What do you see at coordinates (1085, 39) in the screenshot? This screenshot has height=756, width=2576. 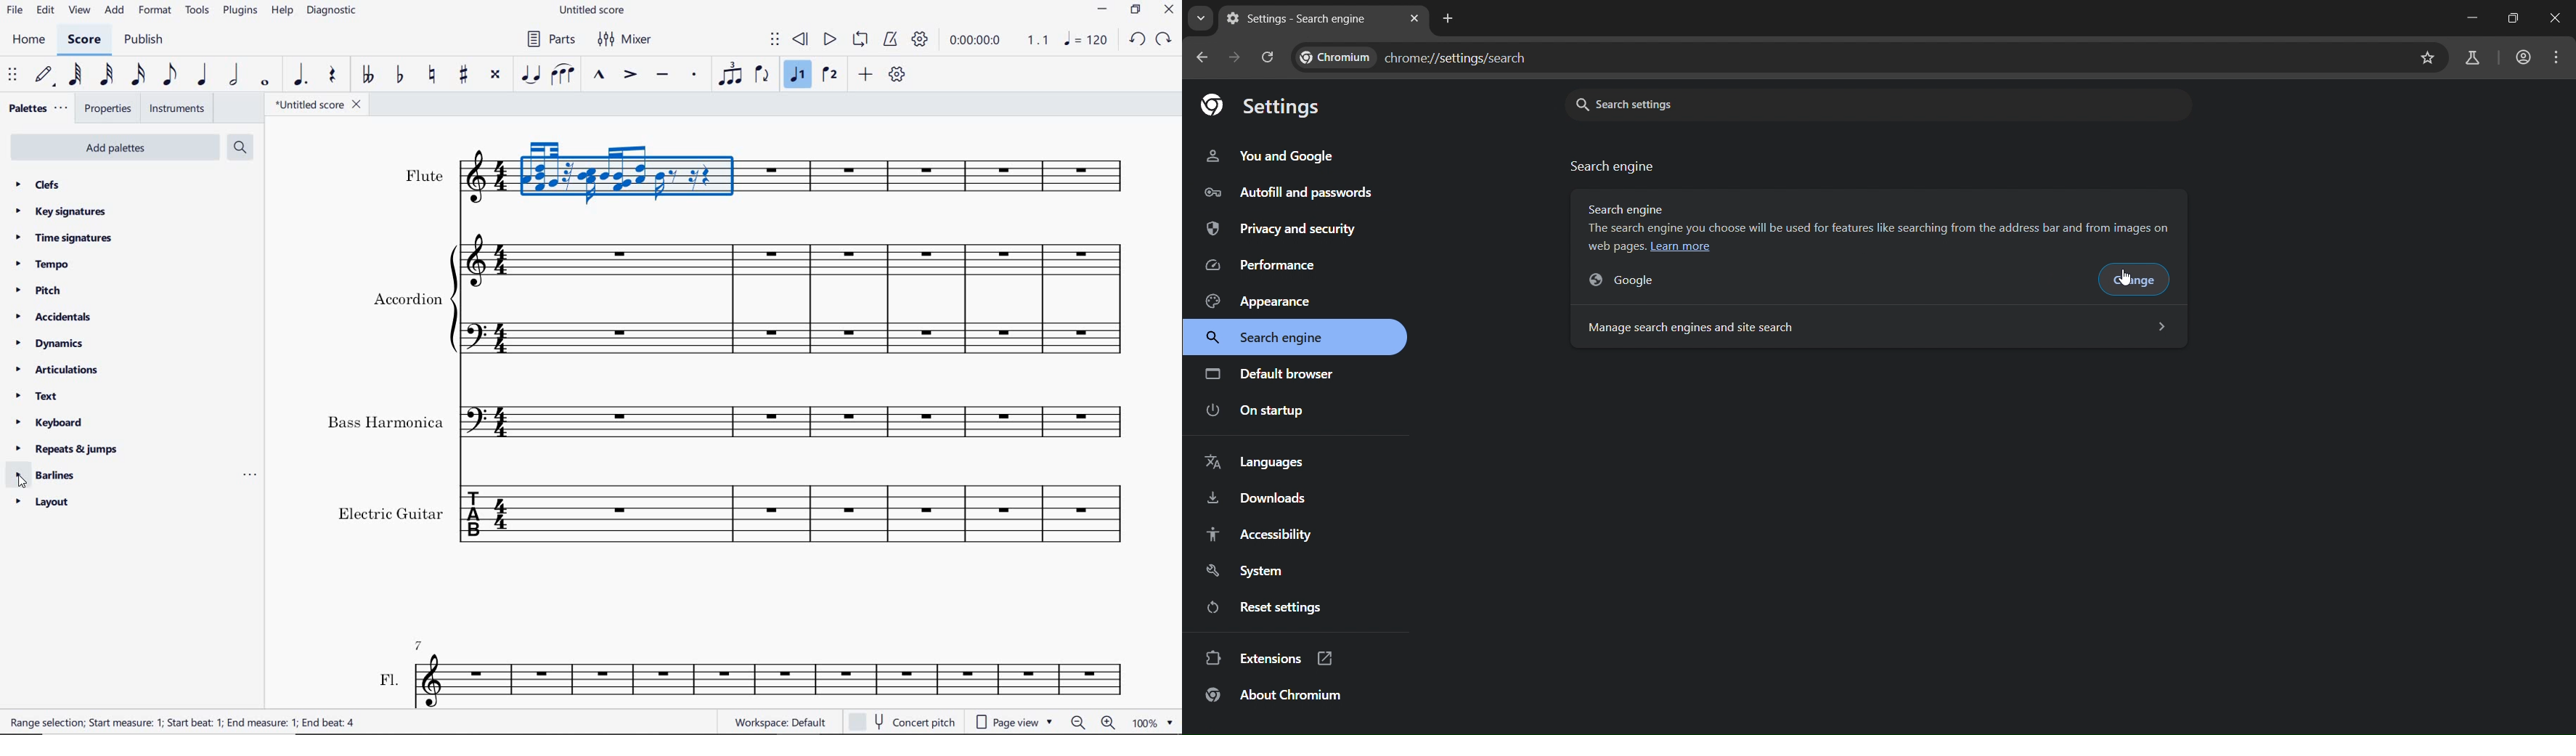 I see `NOTE` at bounding box center [1085, 39].